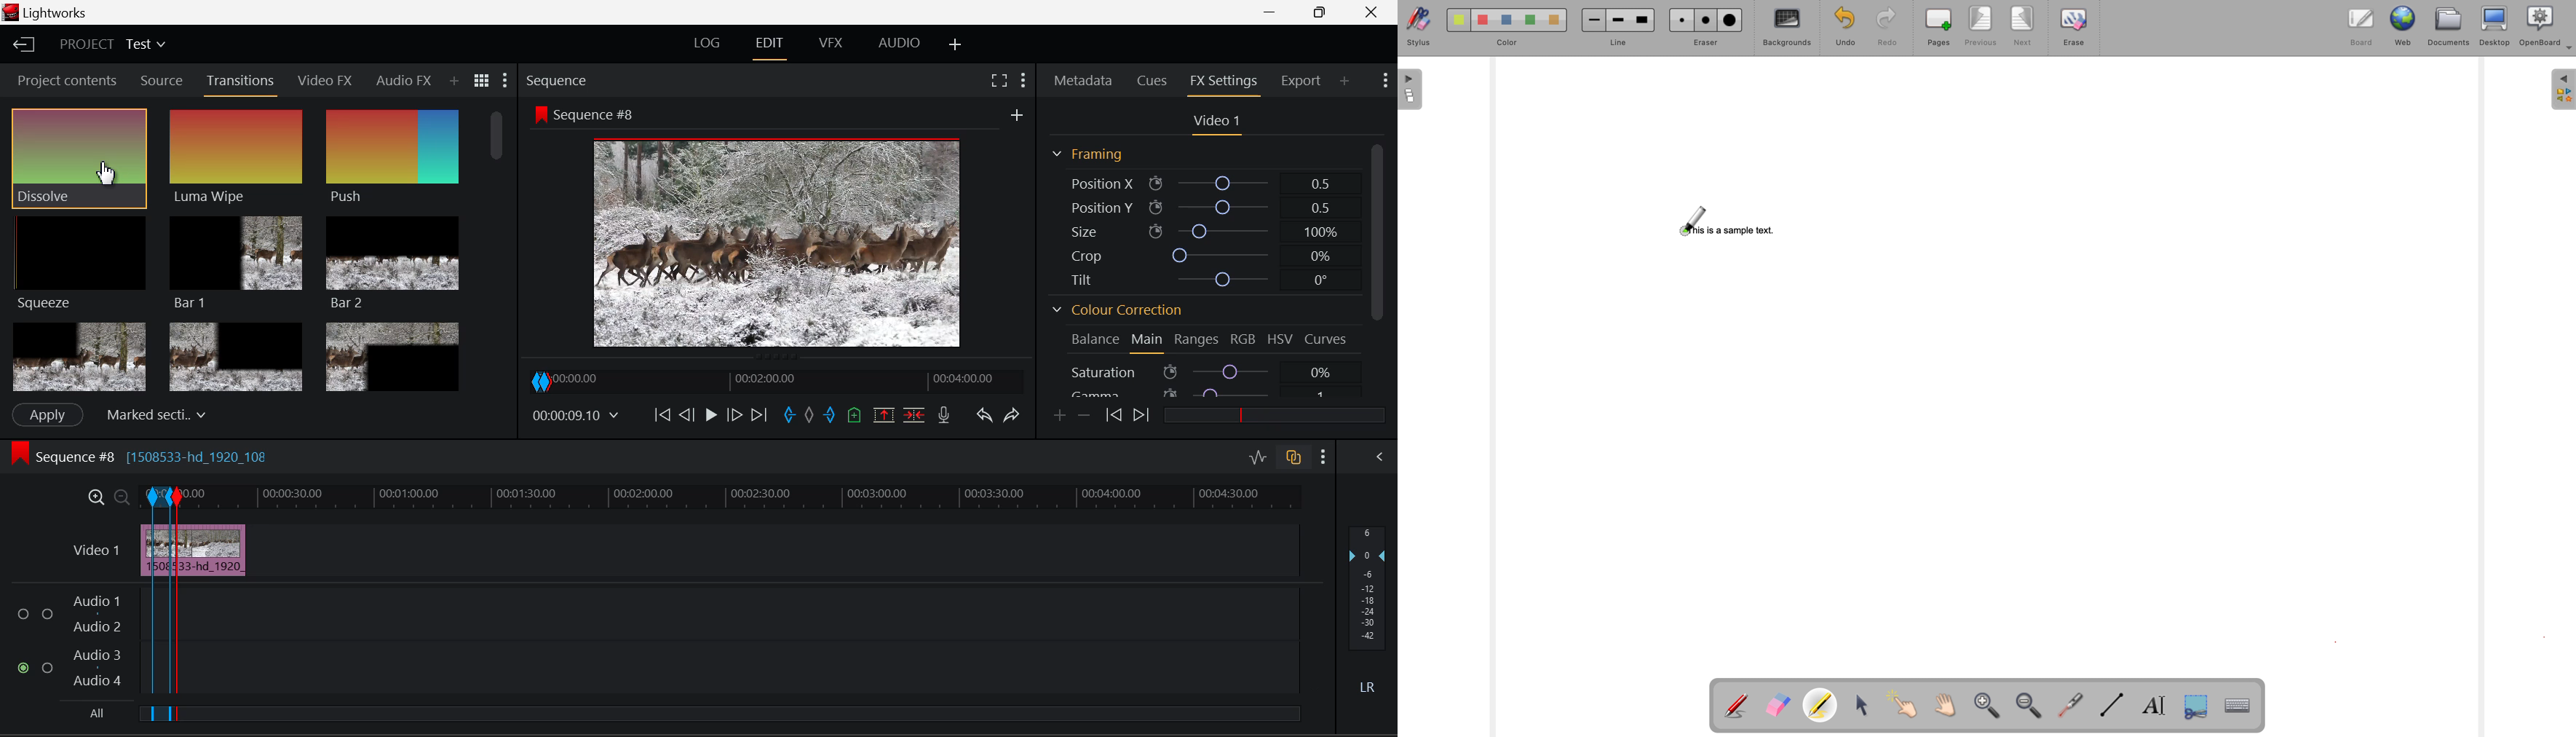 This screenshot has height=756, width=2576. I want to click on Next keyframe, so click(1139, 415).